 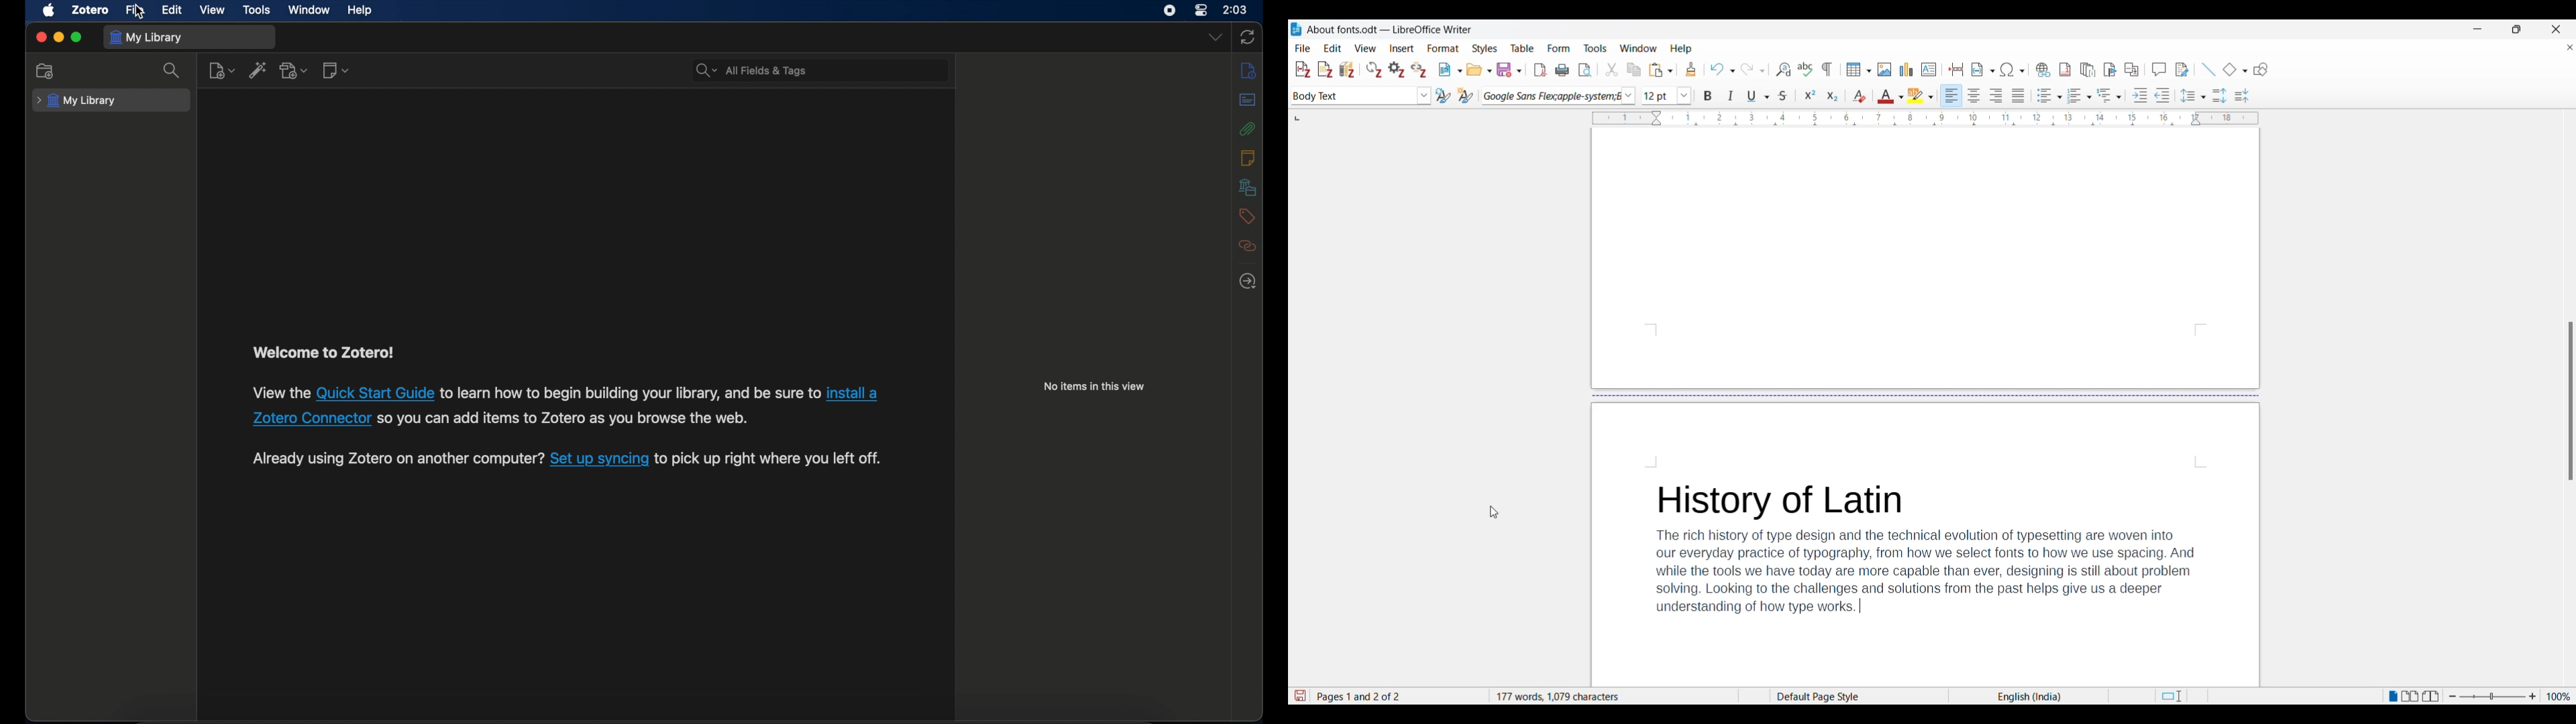 What do you see at coordinates (1302, 70) in the screenshot?
I see `Add/Edit citation` at bounding box center [1302, 70].